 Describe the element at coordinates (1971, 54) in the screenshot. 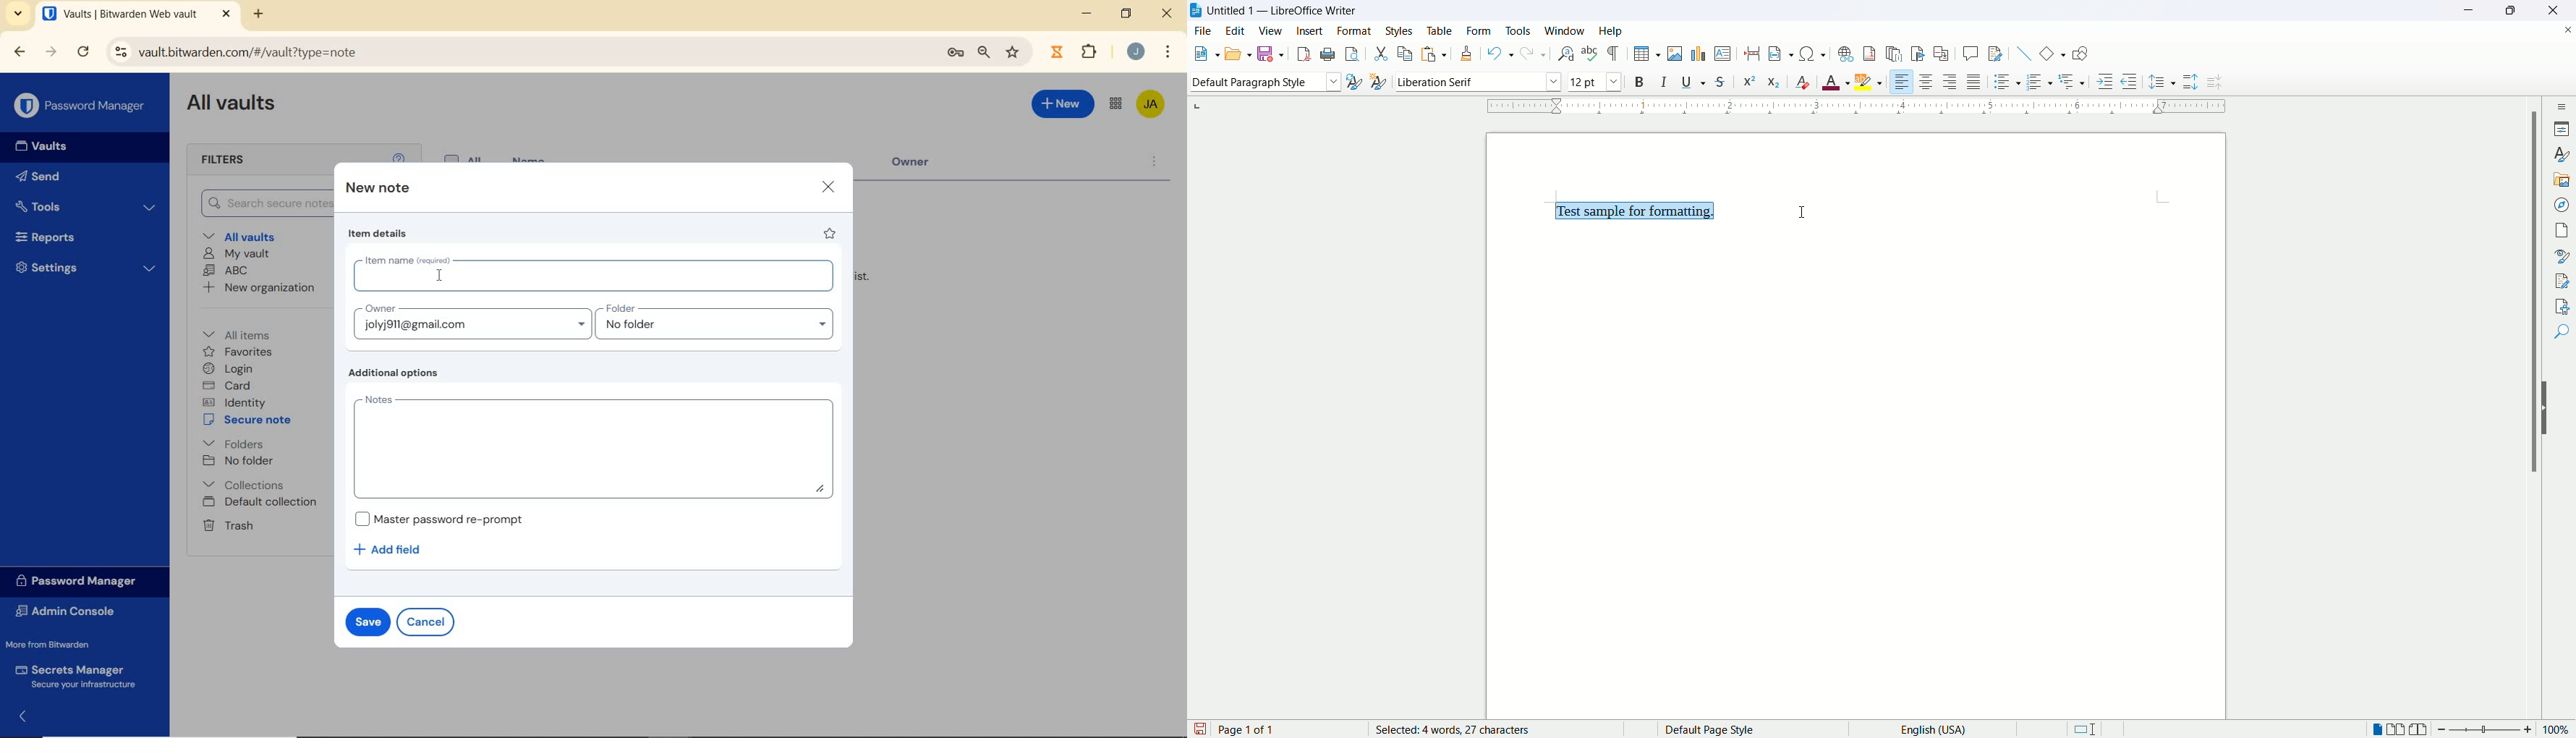

I see `insert comment` at that location.